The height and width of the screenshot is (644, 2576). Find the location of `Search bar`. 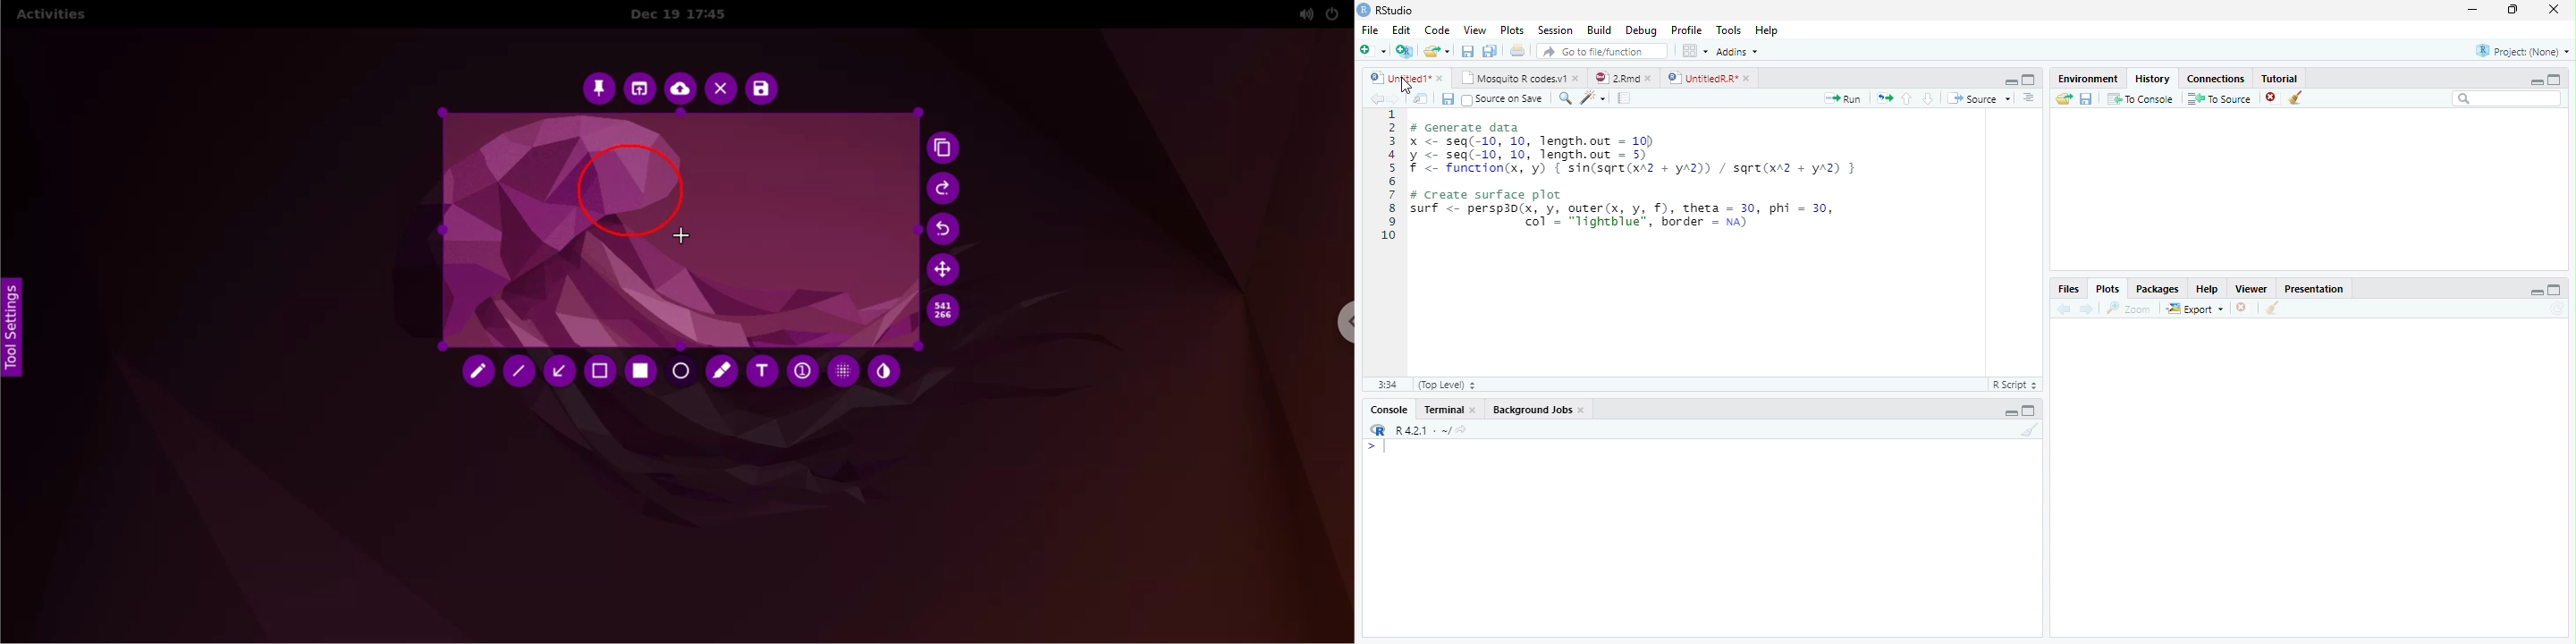

Search bar is located at coordinates (2506, 98).